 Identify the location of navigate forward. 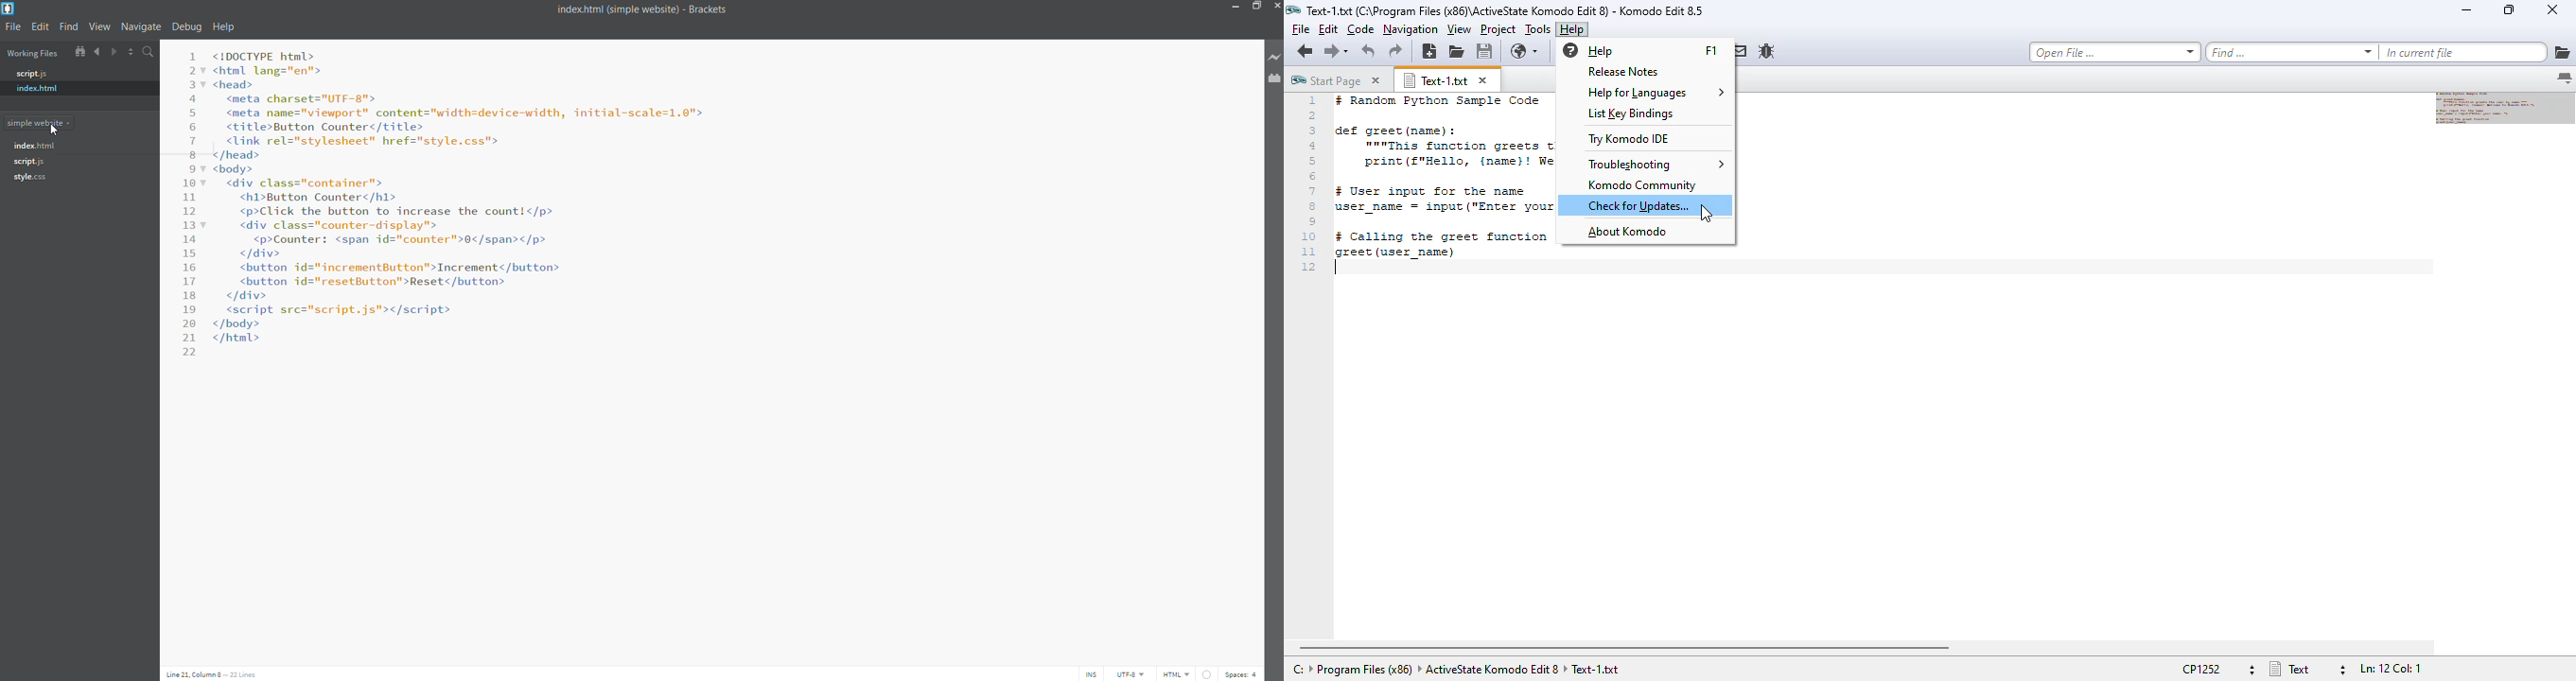
(113, 53).